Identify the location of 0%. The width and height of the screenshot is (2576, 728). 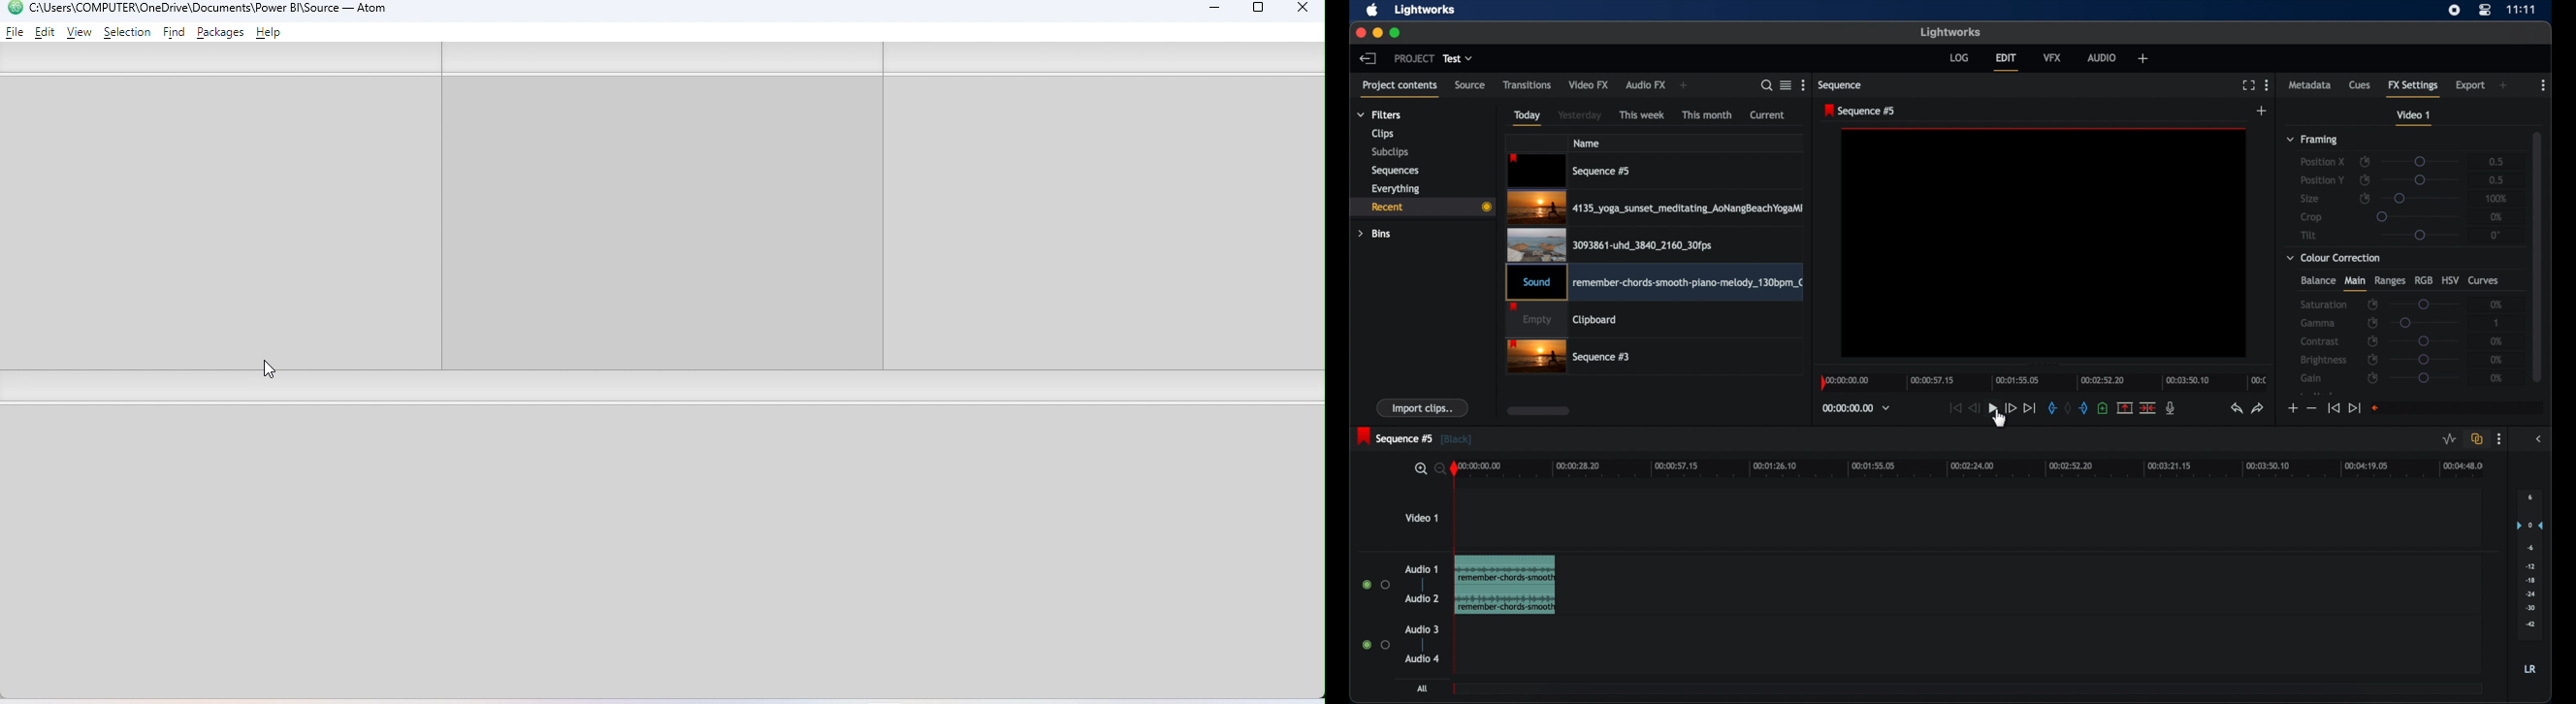
(2498, 378).